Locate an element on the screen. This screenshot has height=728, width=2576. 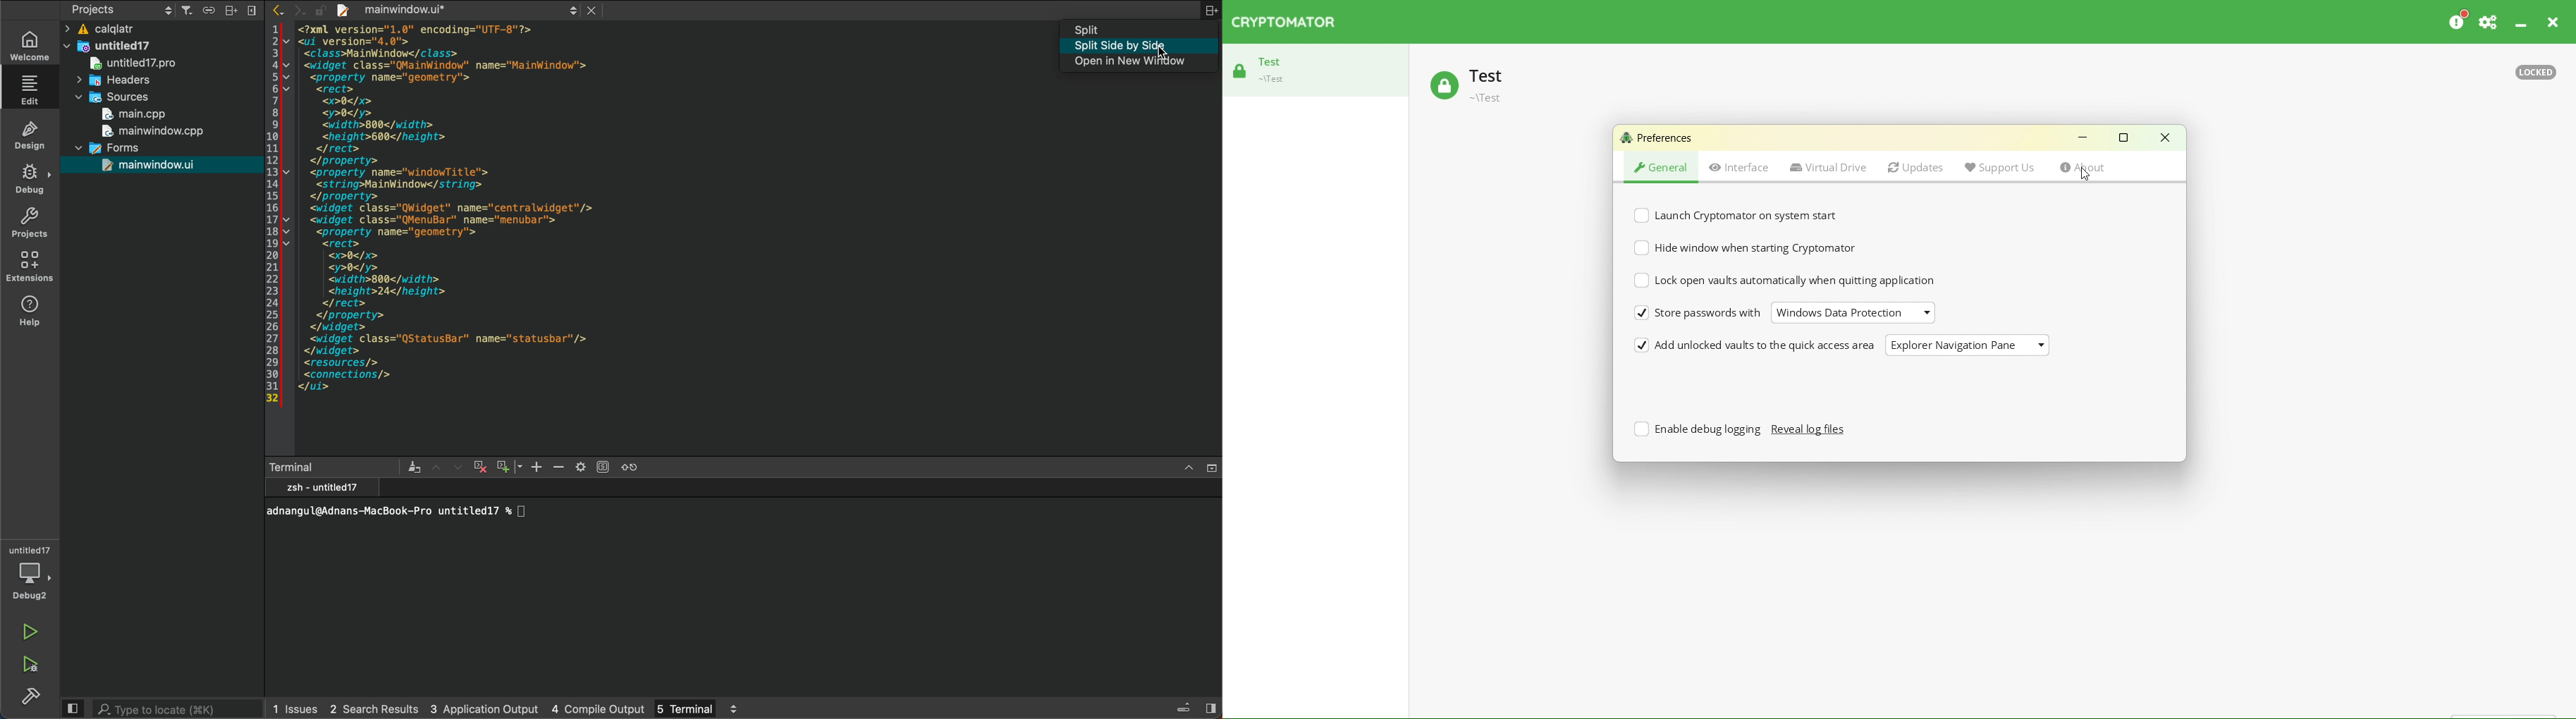
cursor is located at coordinates (1162, 56).